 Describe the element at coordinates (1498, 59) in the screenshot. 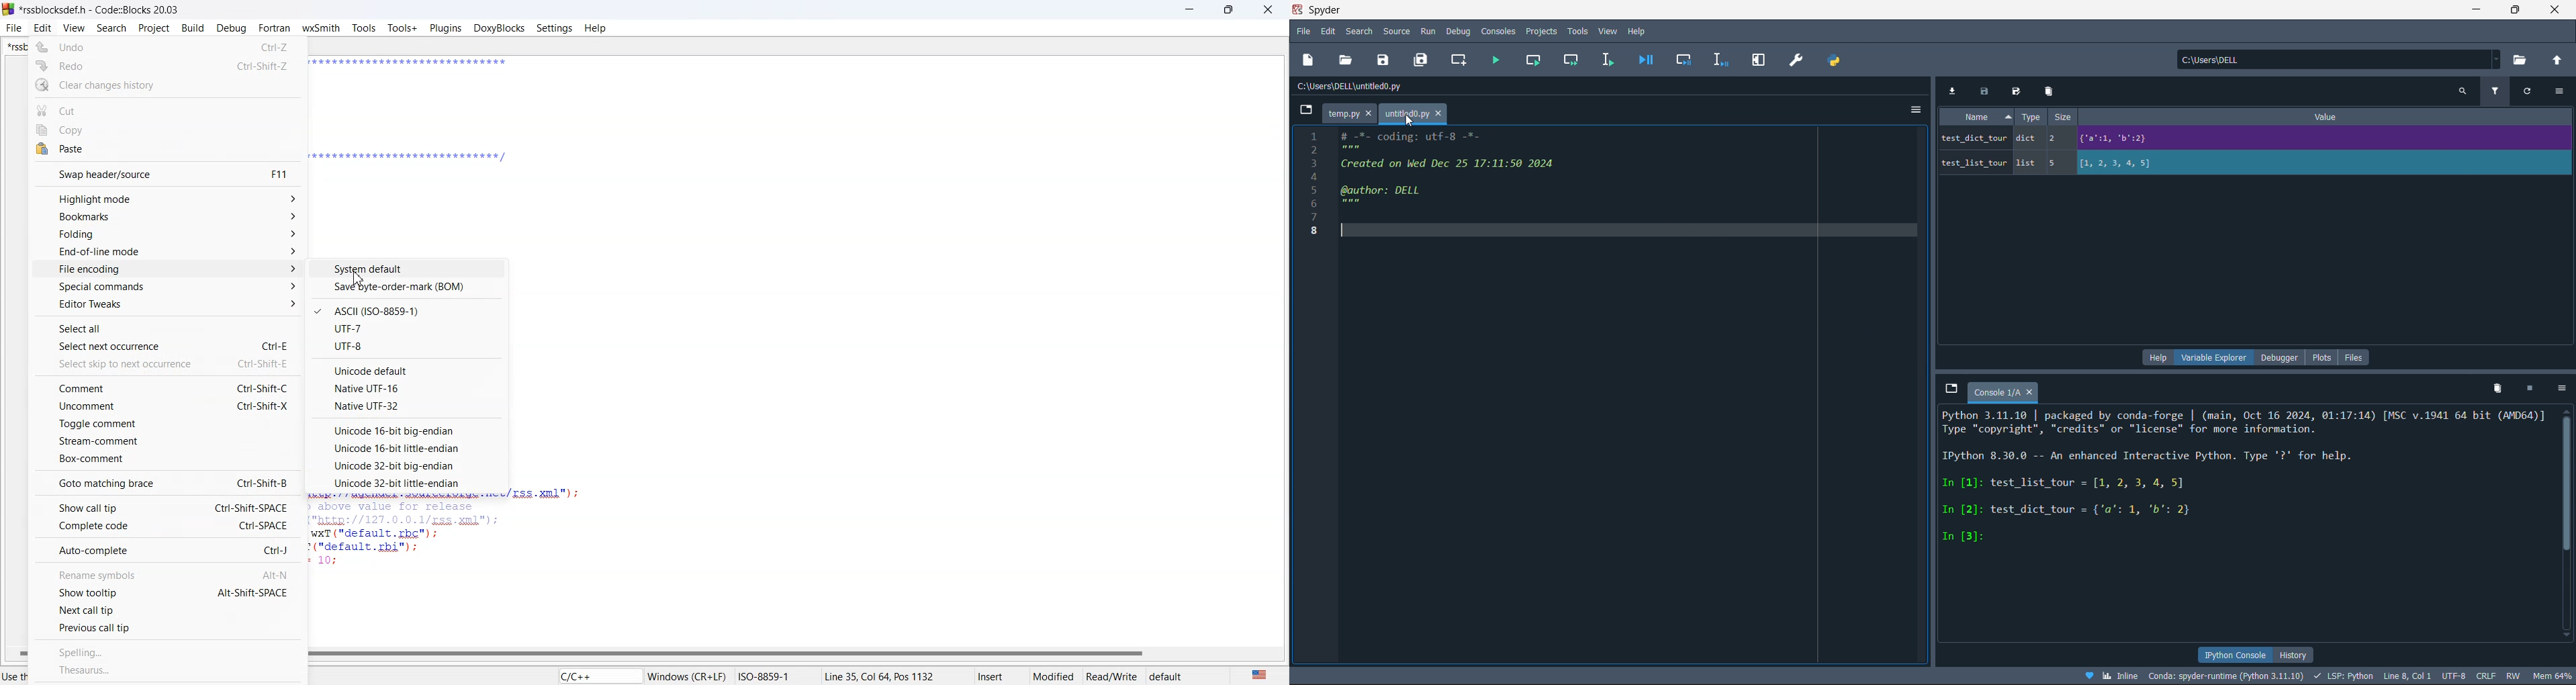

I see `run file` at that location.